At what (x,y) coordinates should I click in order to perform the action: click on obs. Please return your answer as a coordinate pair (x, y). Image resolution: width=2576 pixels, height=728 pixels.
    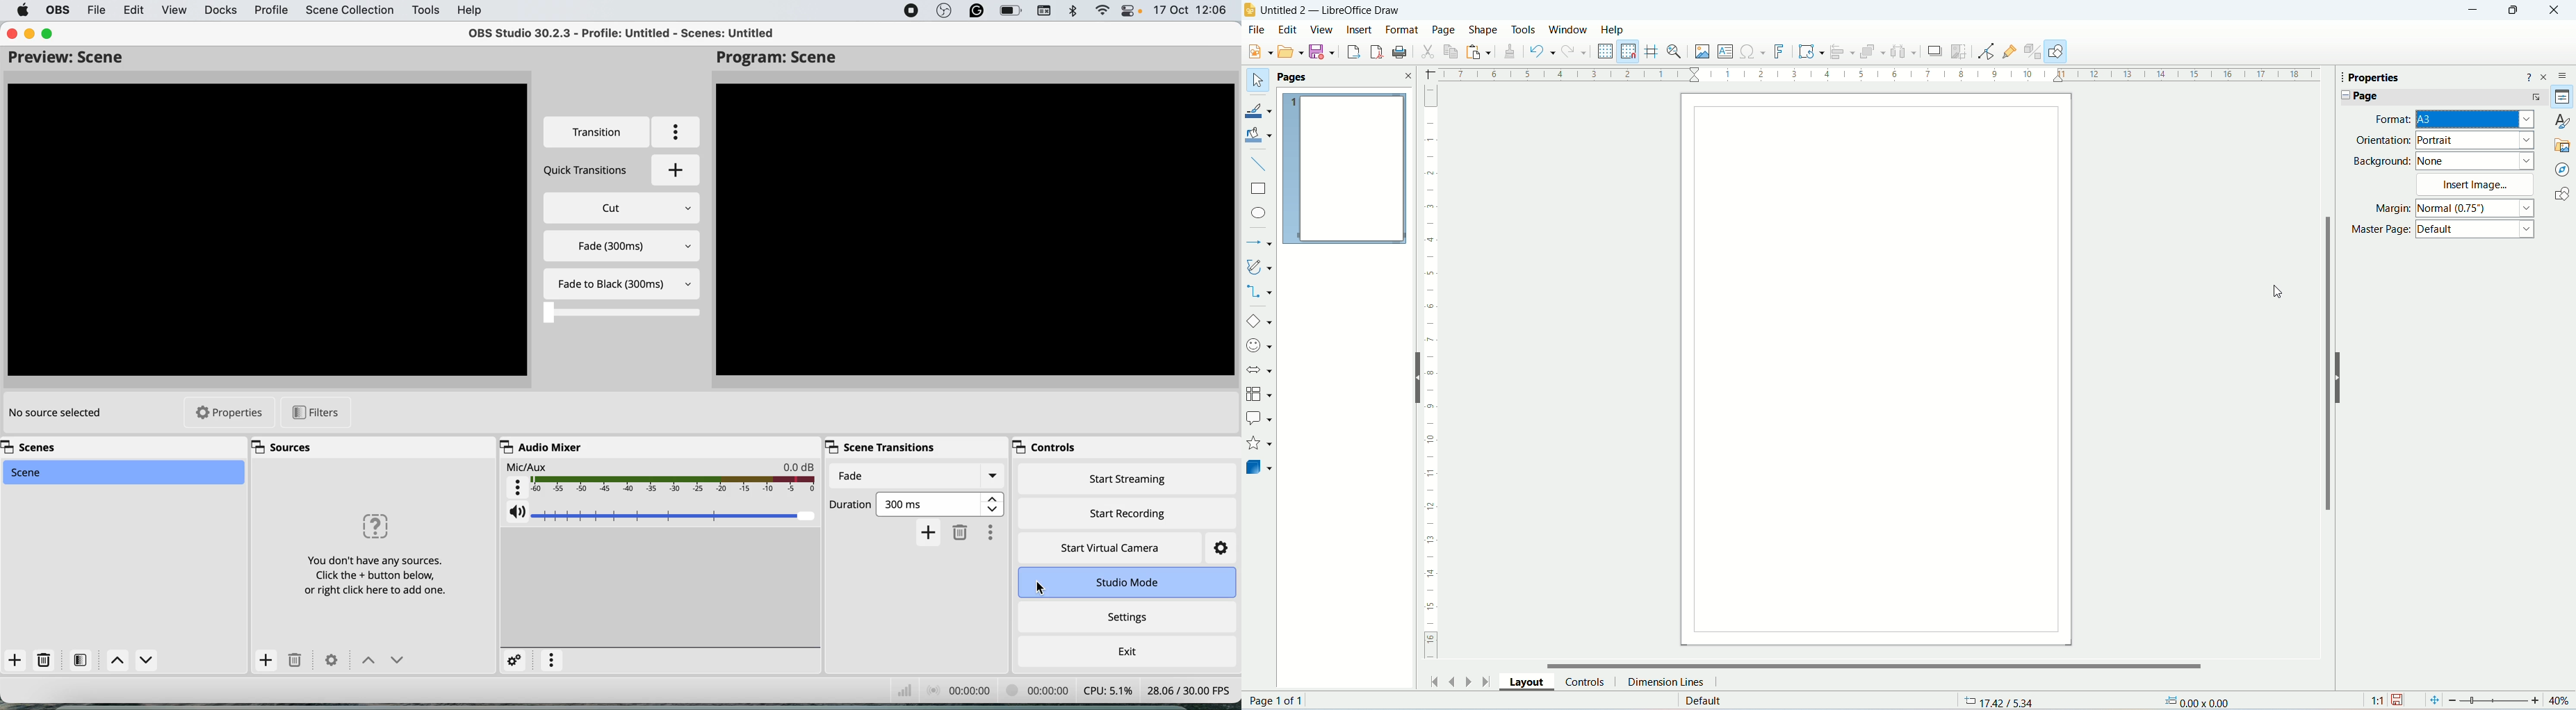
    Looking at the image, I should click on (58, 10).